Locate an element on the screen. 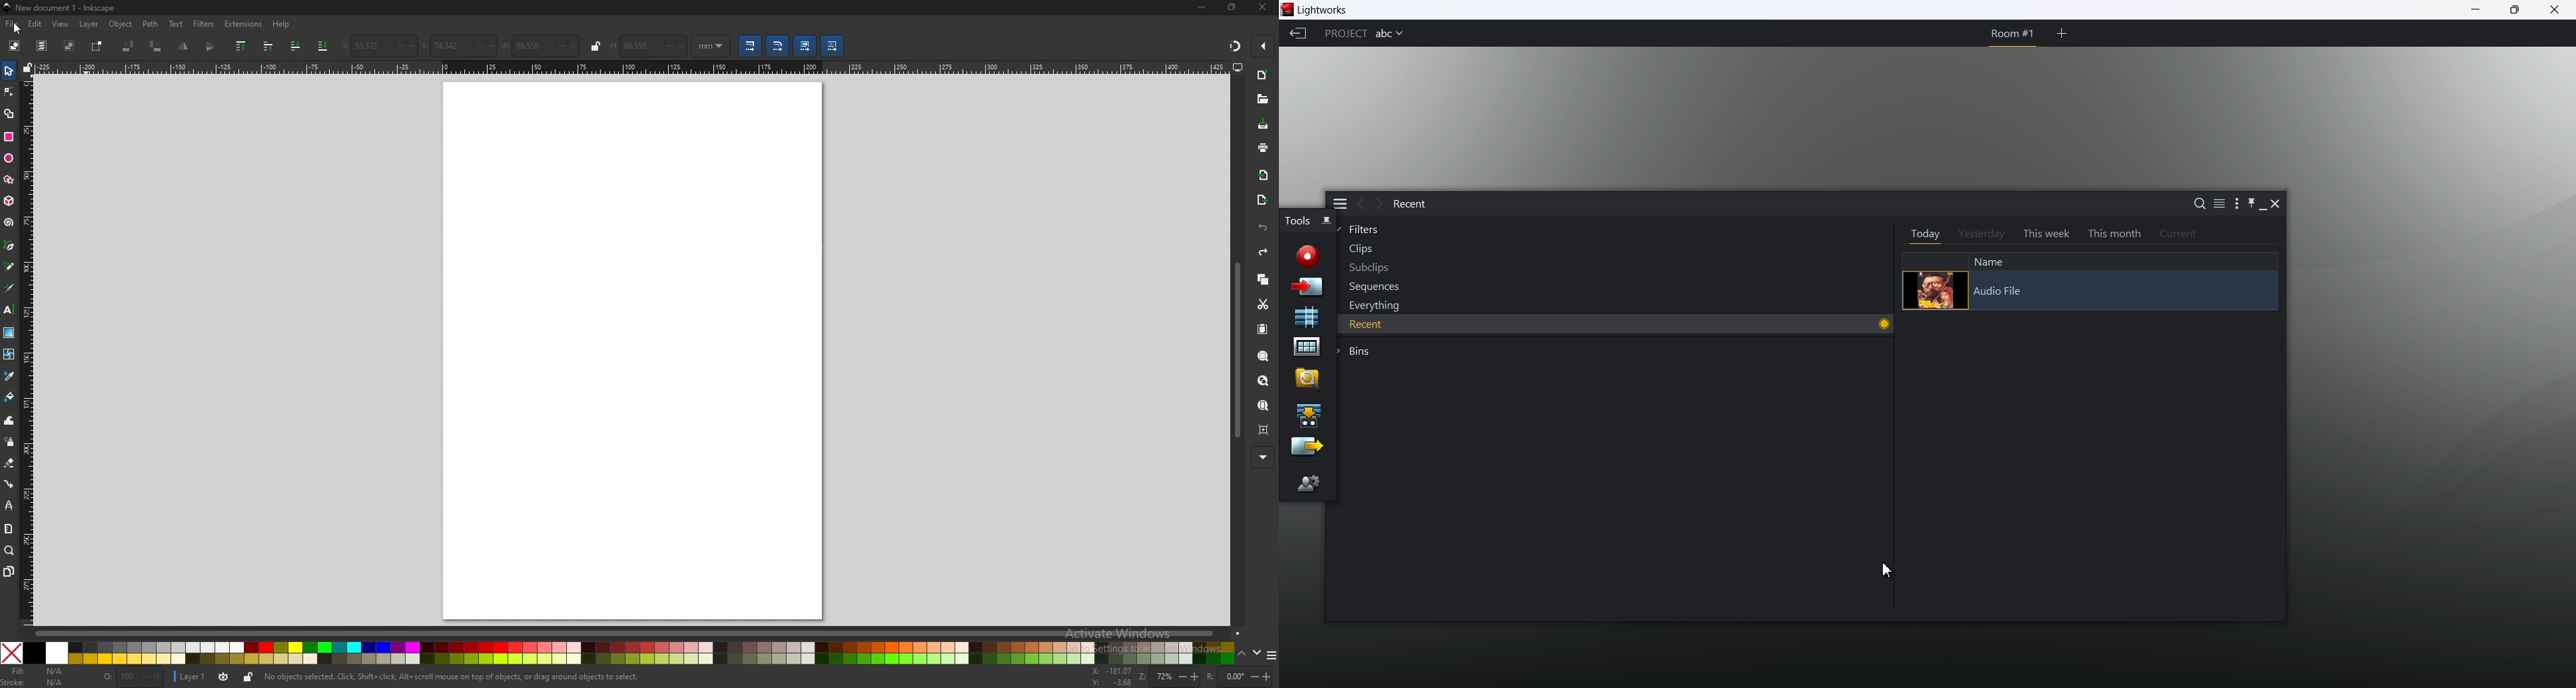 The height and width of the screenshot is (700, 2576). object is located at coordinates (121, 25).